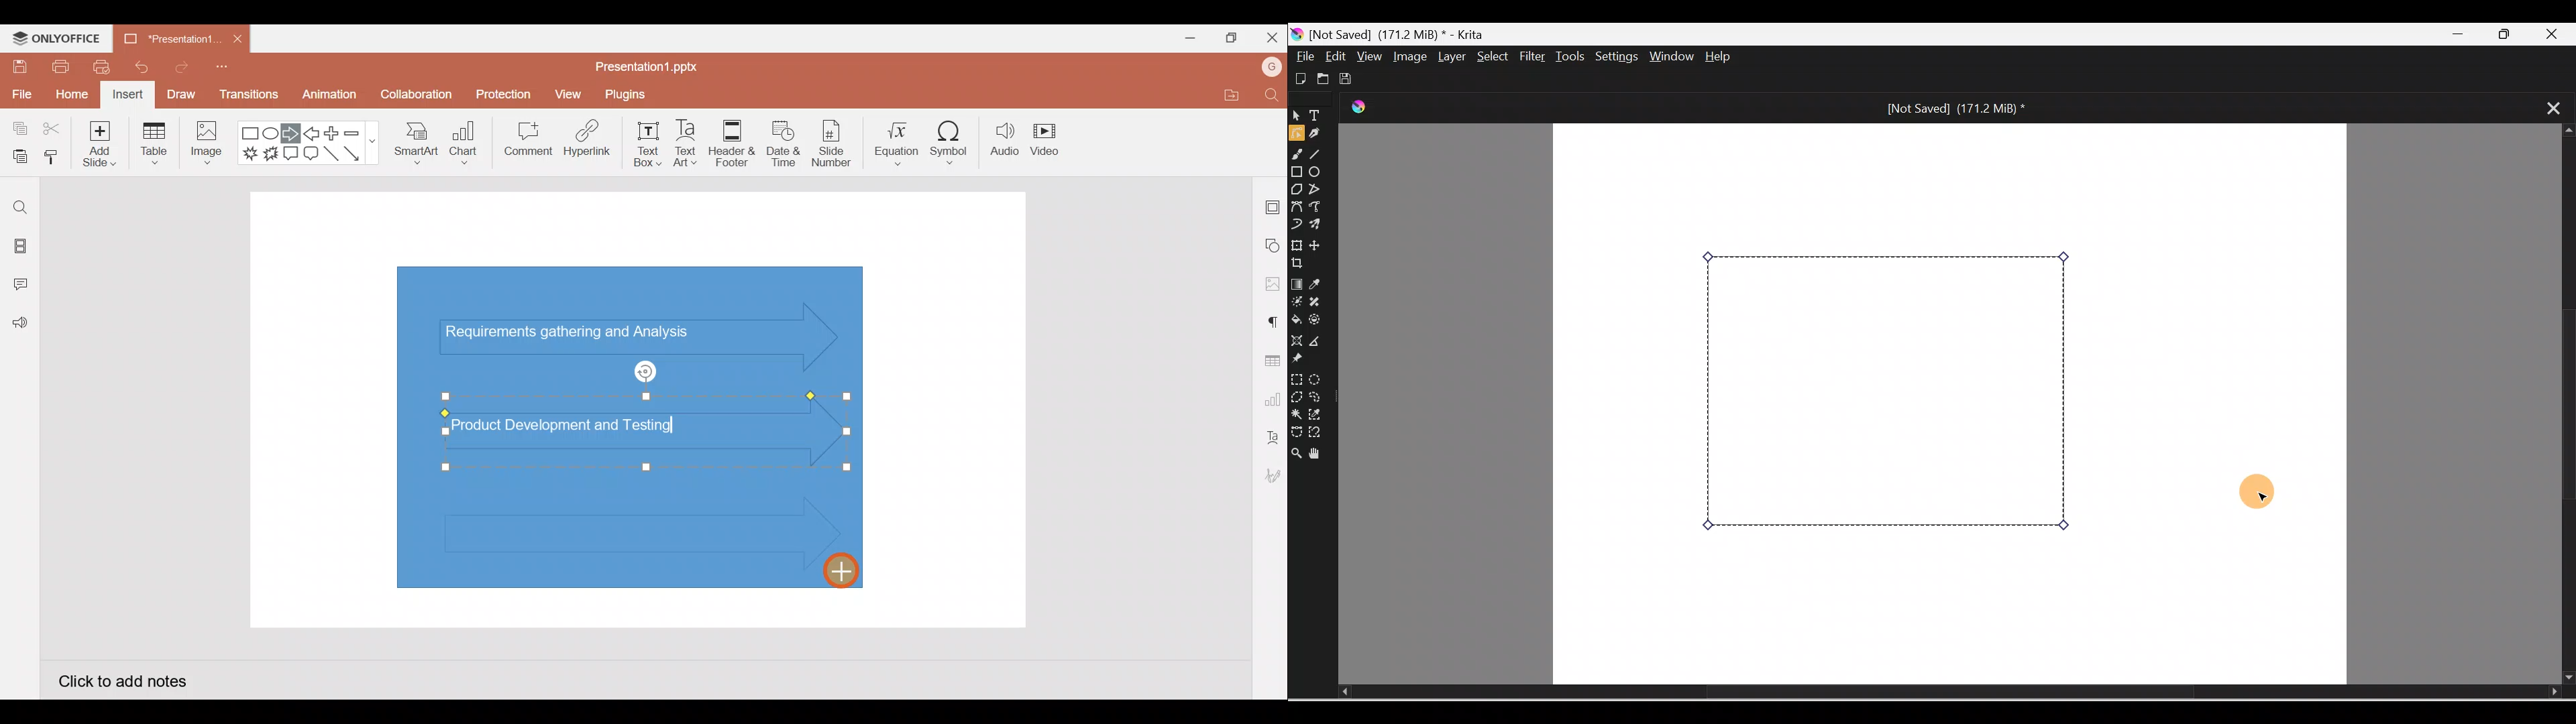 The image size is (2576, 728). Describe the element at coordinates (1572, 56) in the screenshot. I see `Tools` at that location.